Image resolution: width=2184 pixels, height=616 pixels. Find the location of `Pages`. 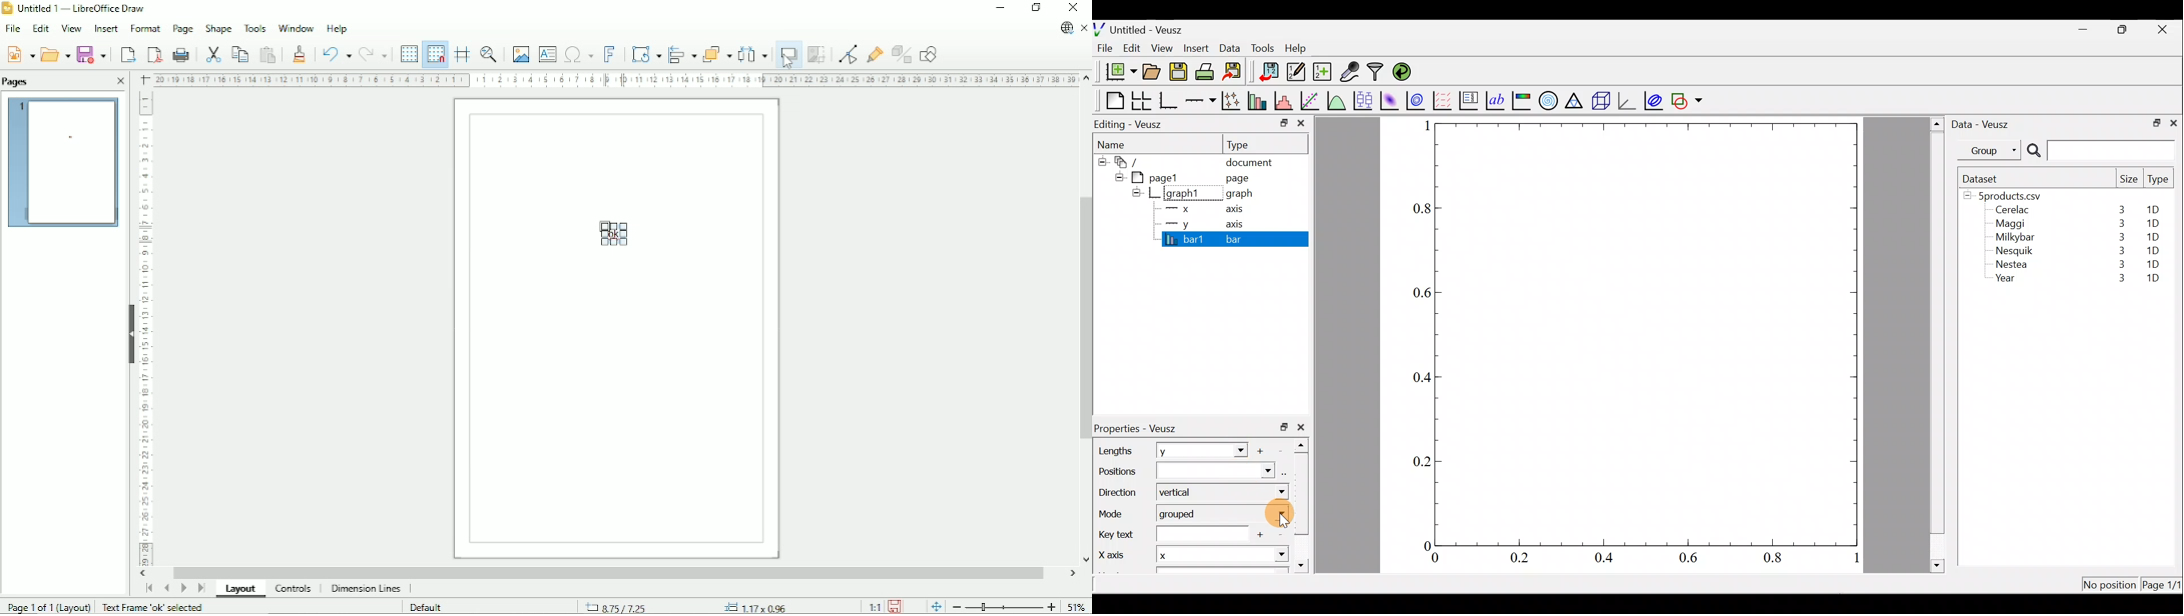

Pages is located at coordinates (21, 82).